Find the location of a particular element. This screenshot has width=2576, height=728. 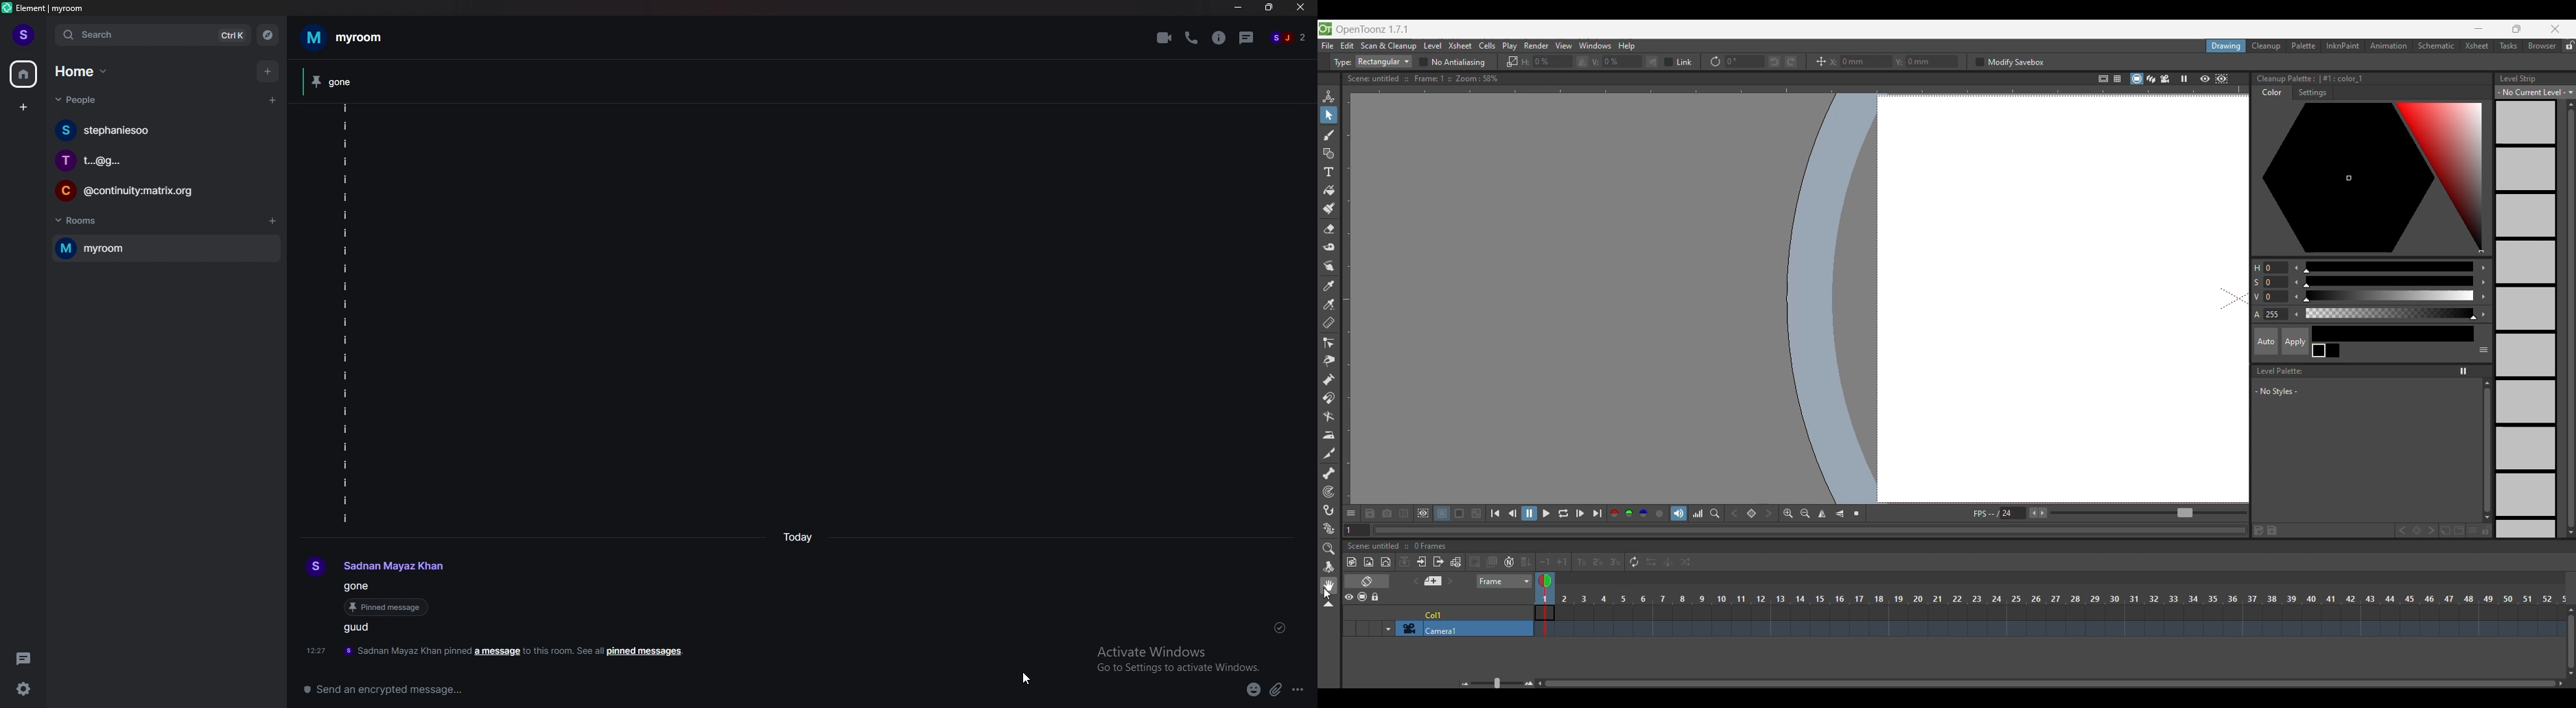

texts is located at coordinates (347, 316).